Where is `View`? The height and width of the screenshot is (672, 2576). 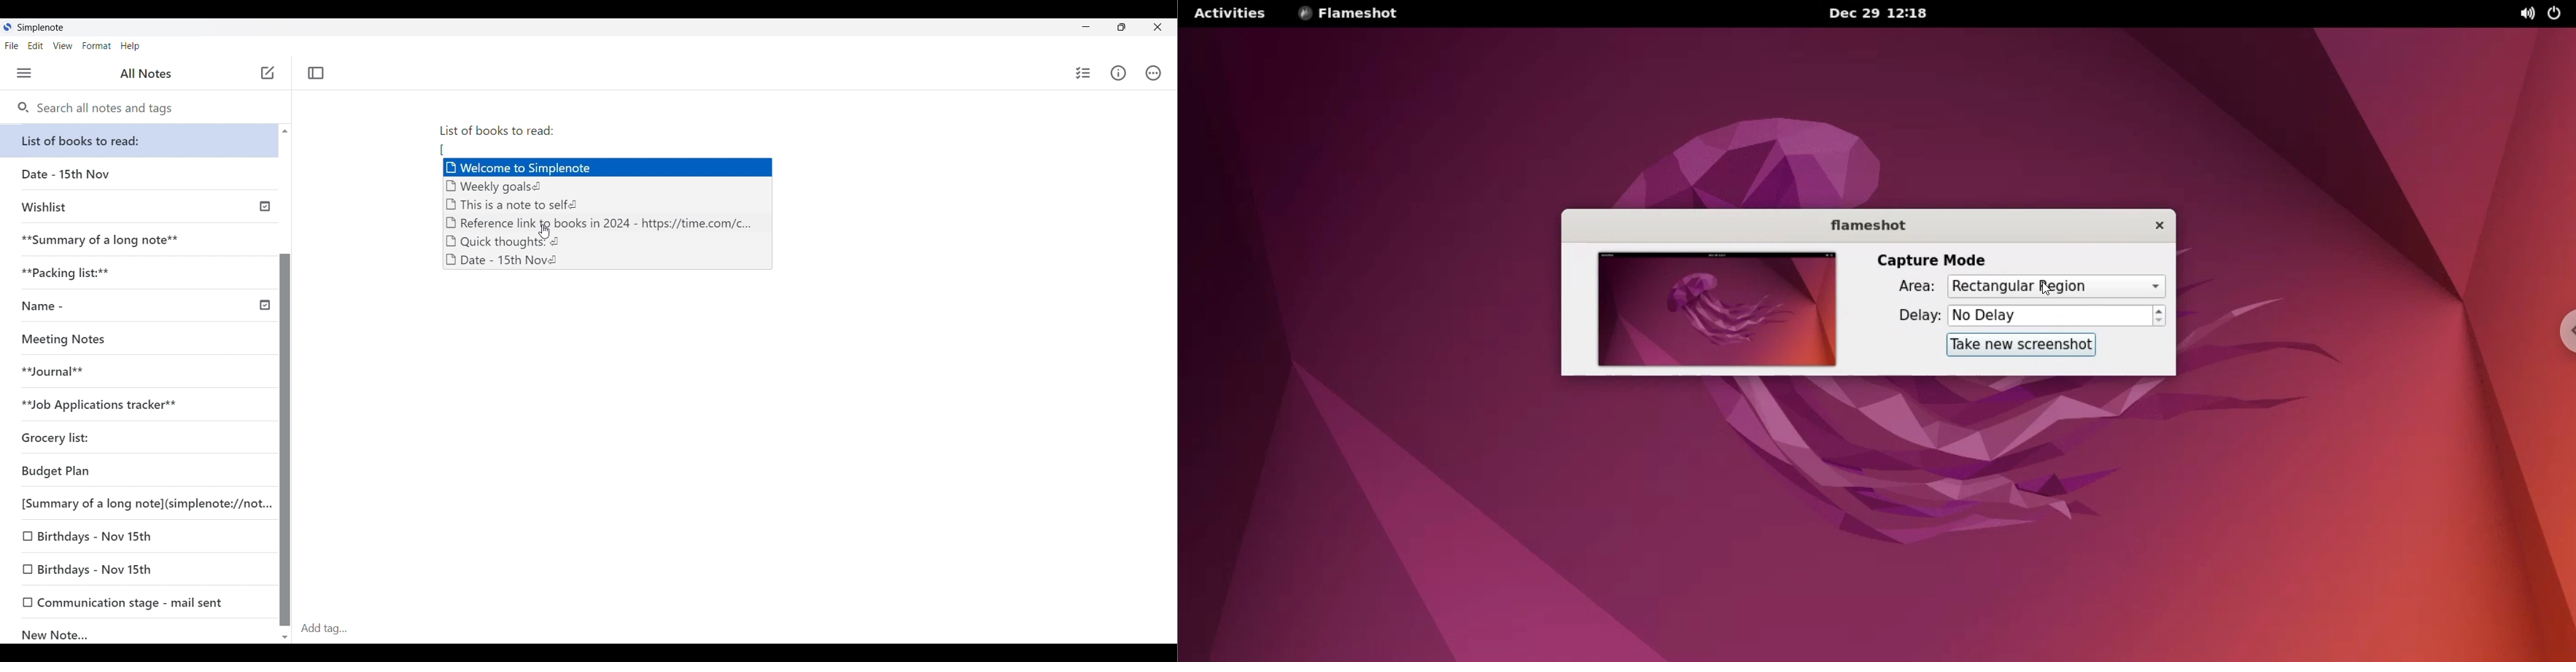 View is located at coordinates (63, 46).